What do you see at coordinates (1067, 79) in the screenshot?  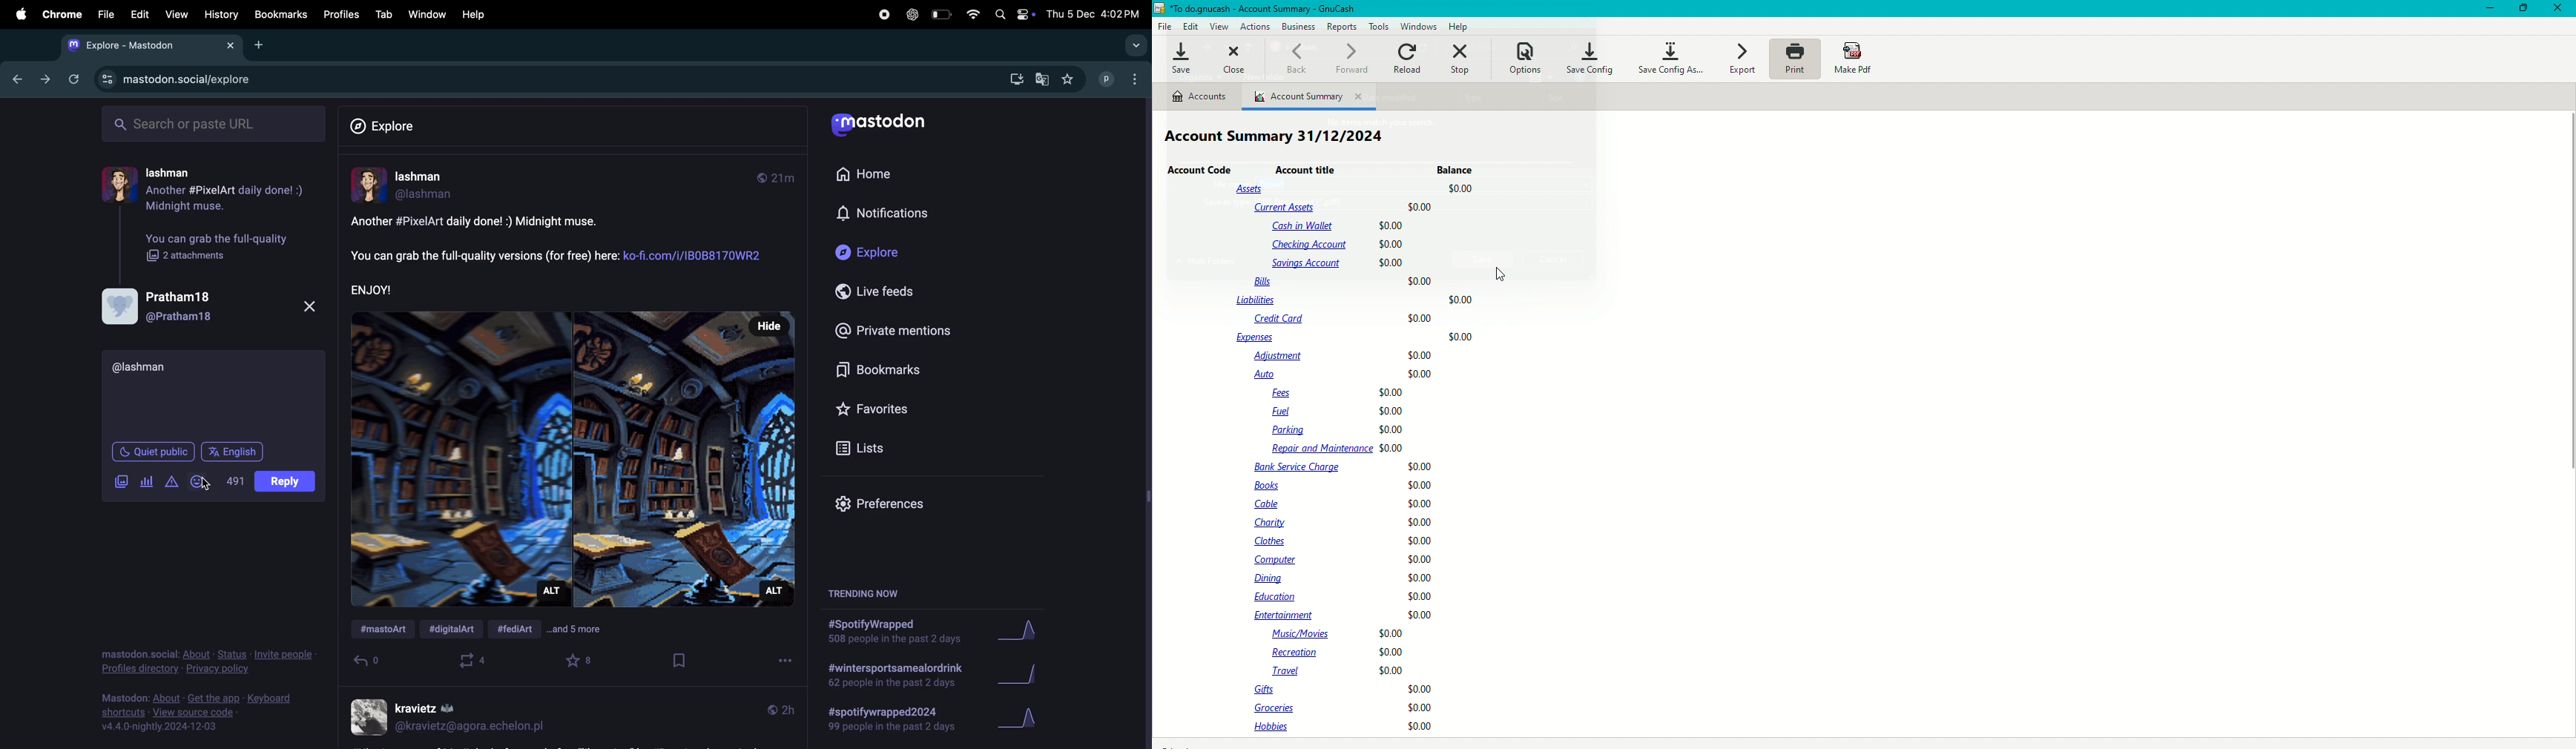 I see `favourites` at bounding box center [1067, 79].